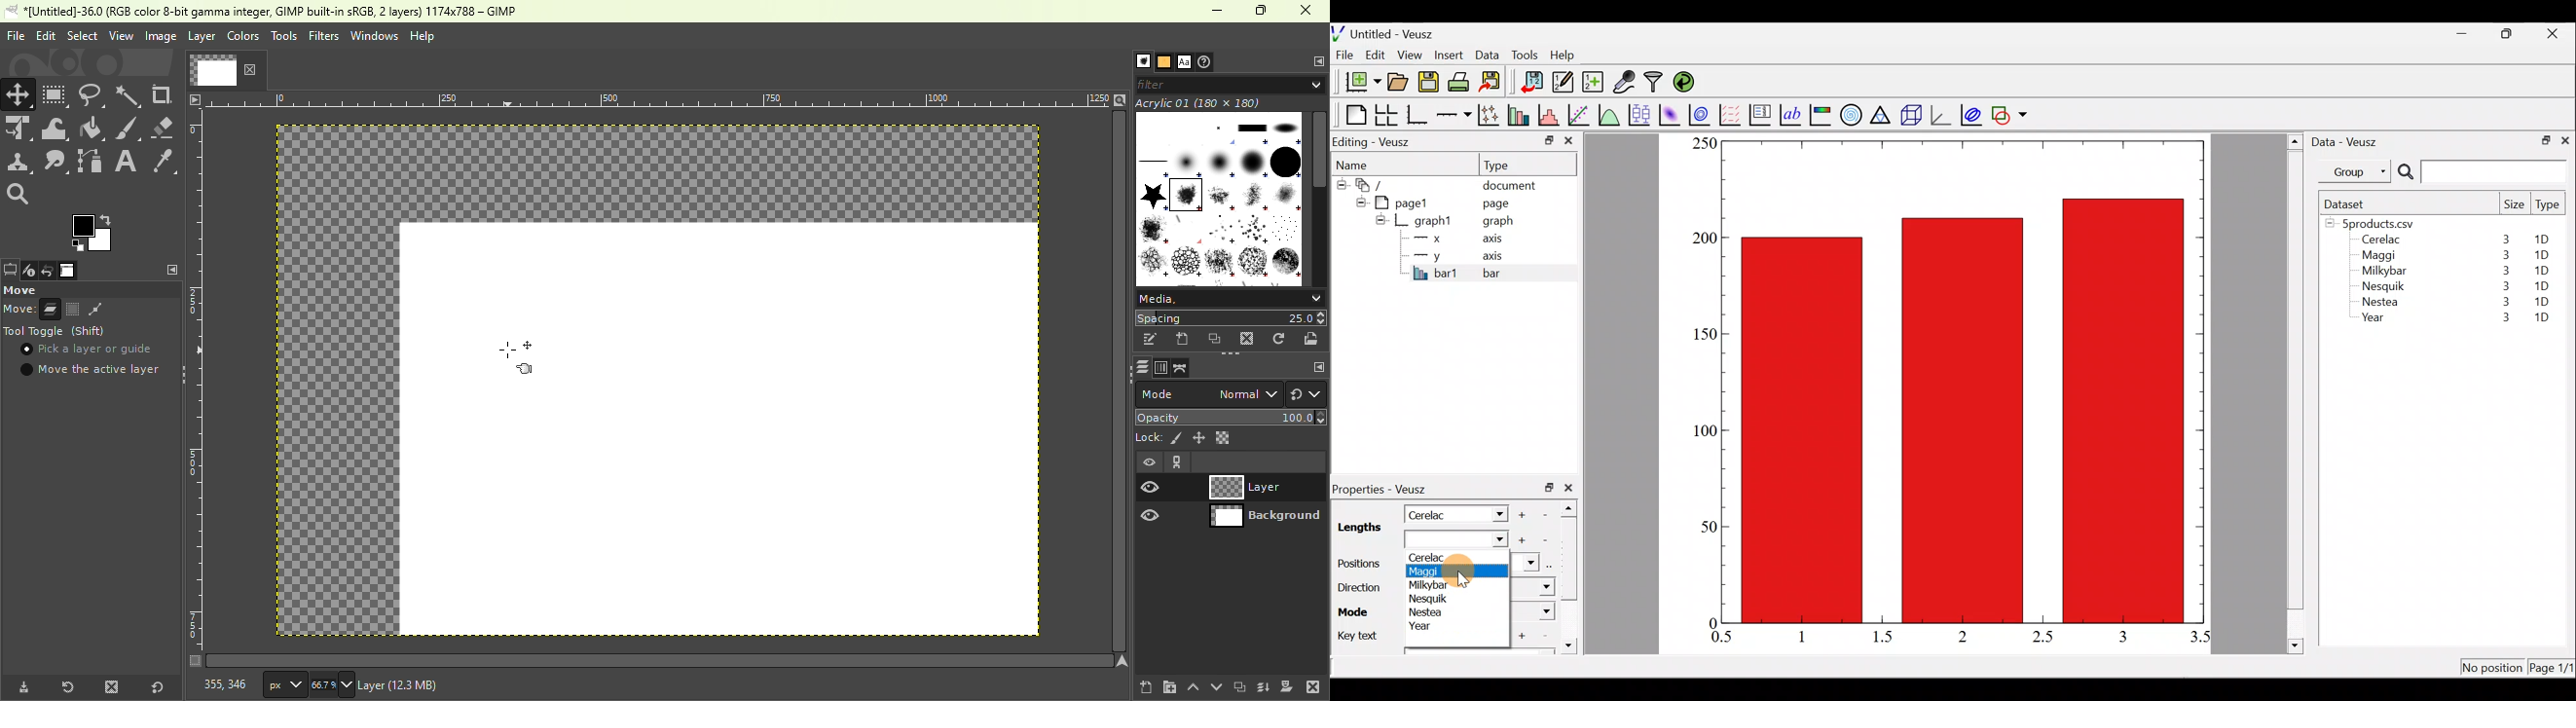 This screenshot has width=2576, height=728. I want to click on Undo history, so click(45, 272).